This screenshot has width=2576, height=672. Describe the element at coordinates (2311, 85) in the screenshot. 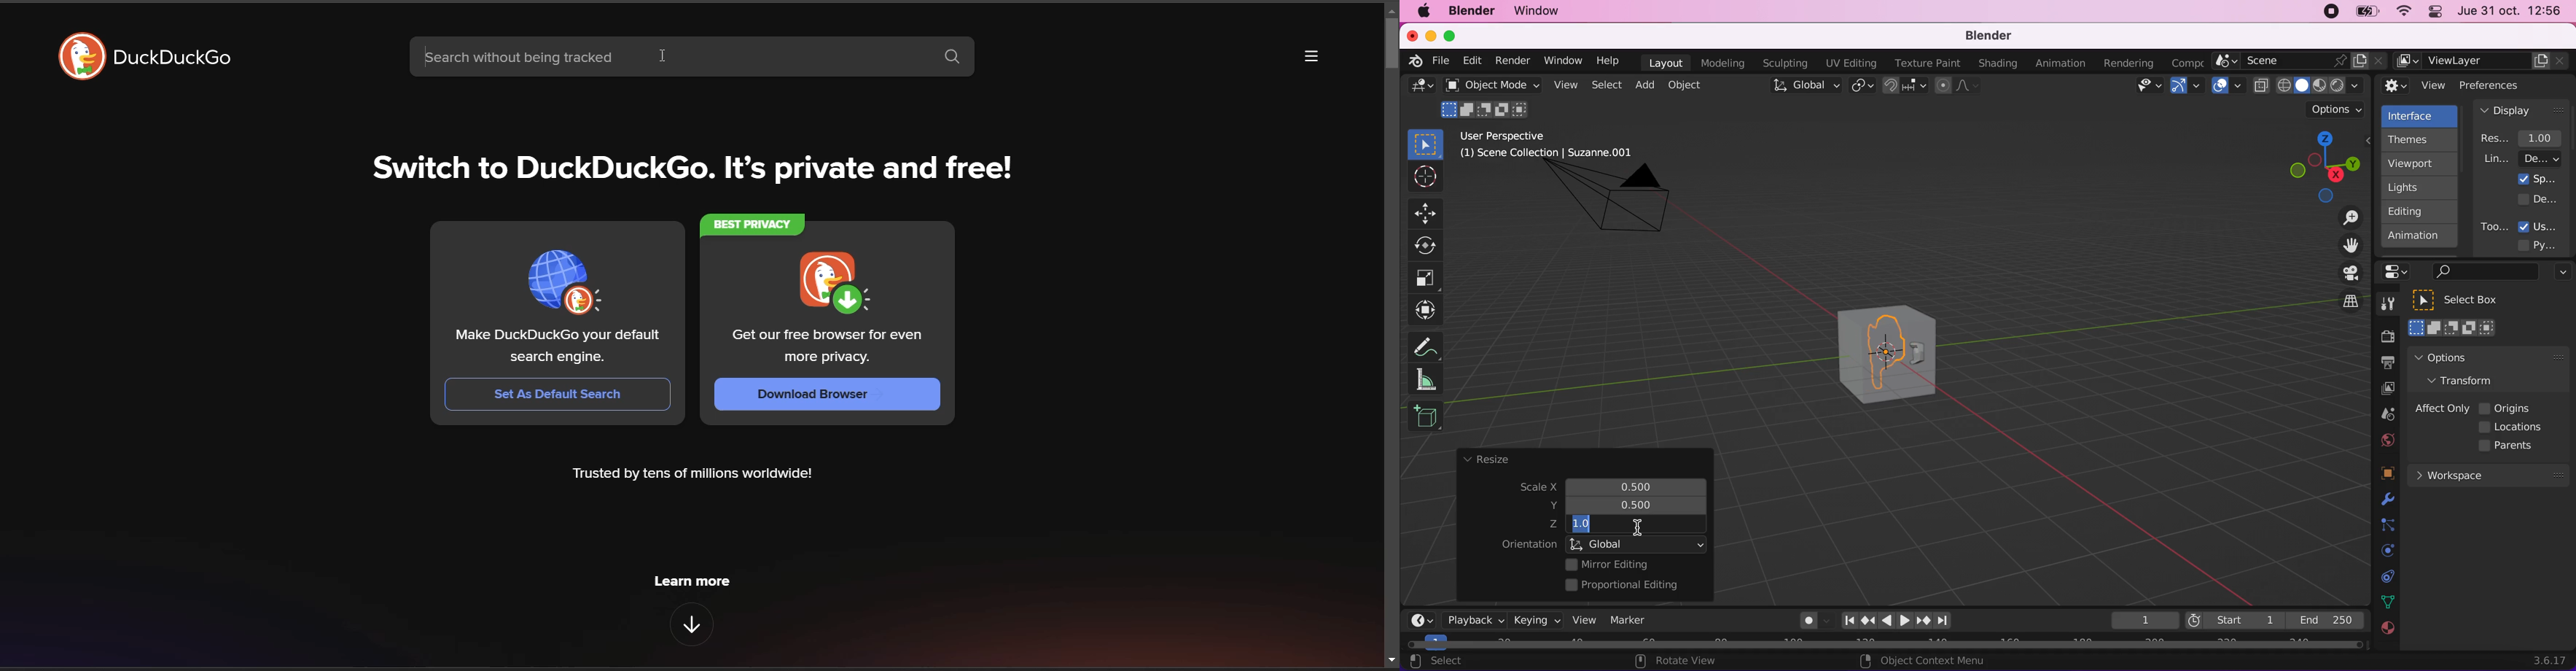

I see `viewport shading` at that location.